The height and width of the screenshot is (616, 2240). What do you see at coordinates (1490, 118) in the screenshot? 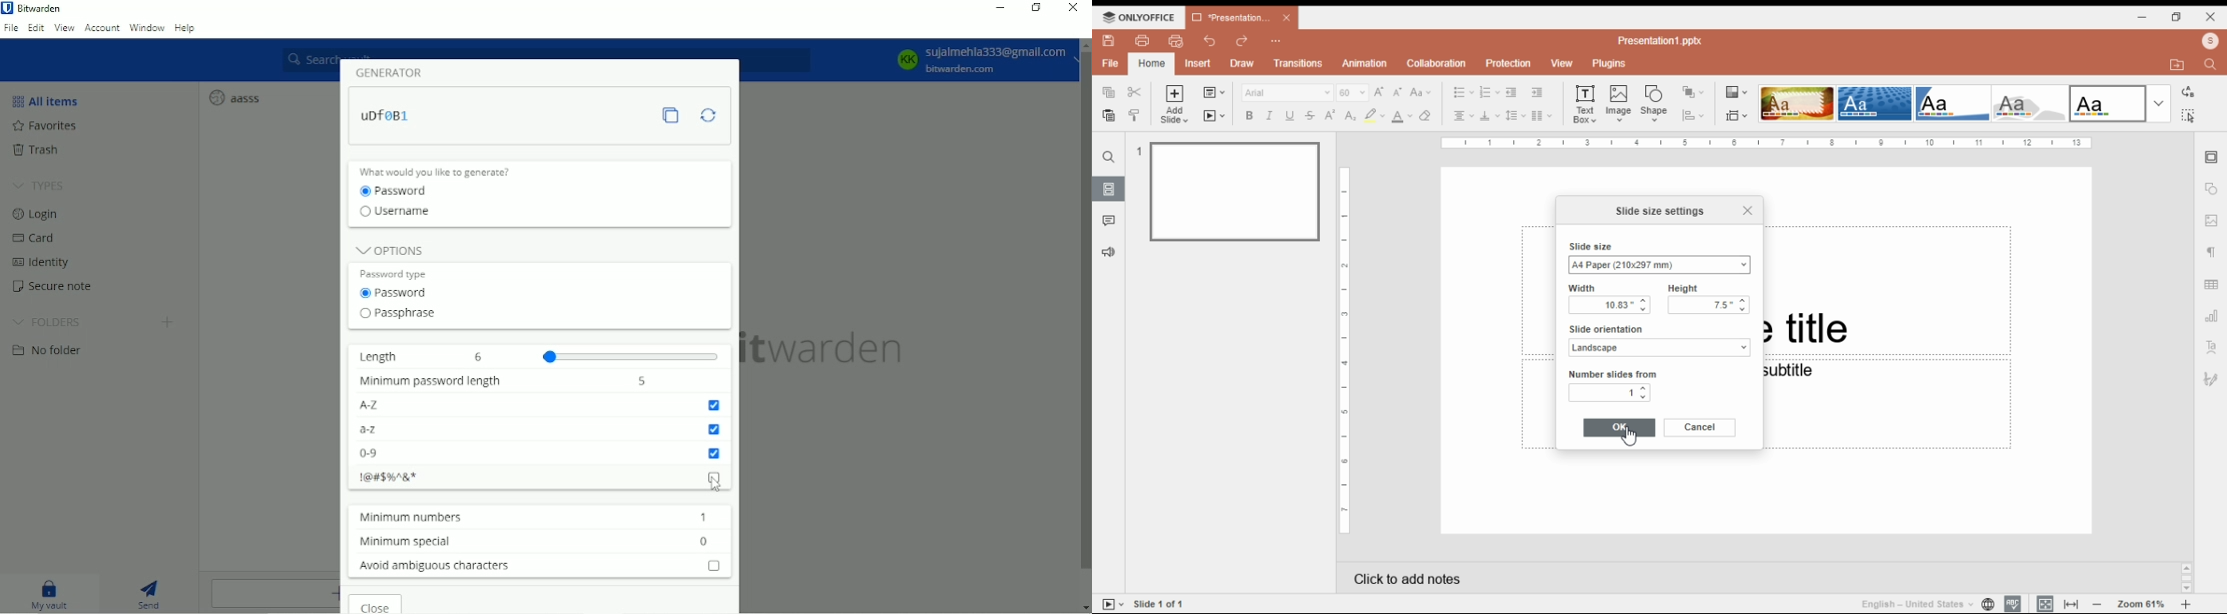
I see `vertical alignment` at bounding box center [1490, 118].